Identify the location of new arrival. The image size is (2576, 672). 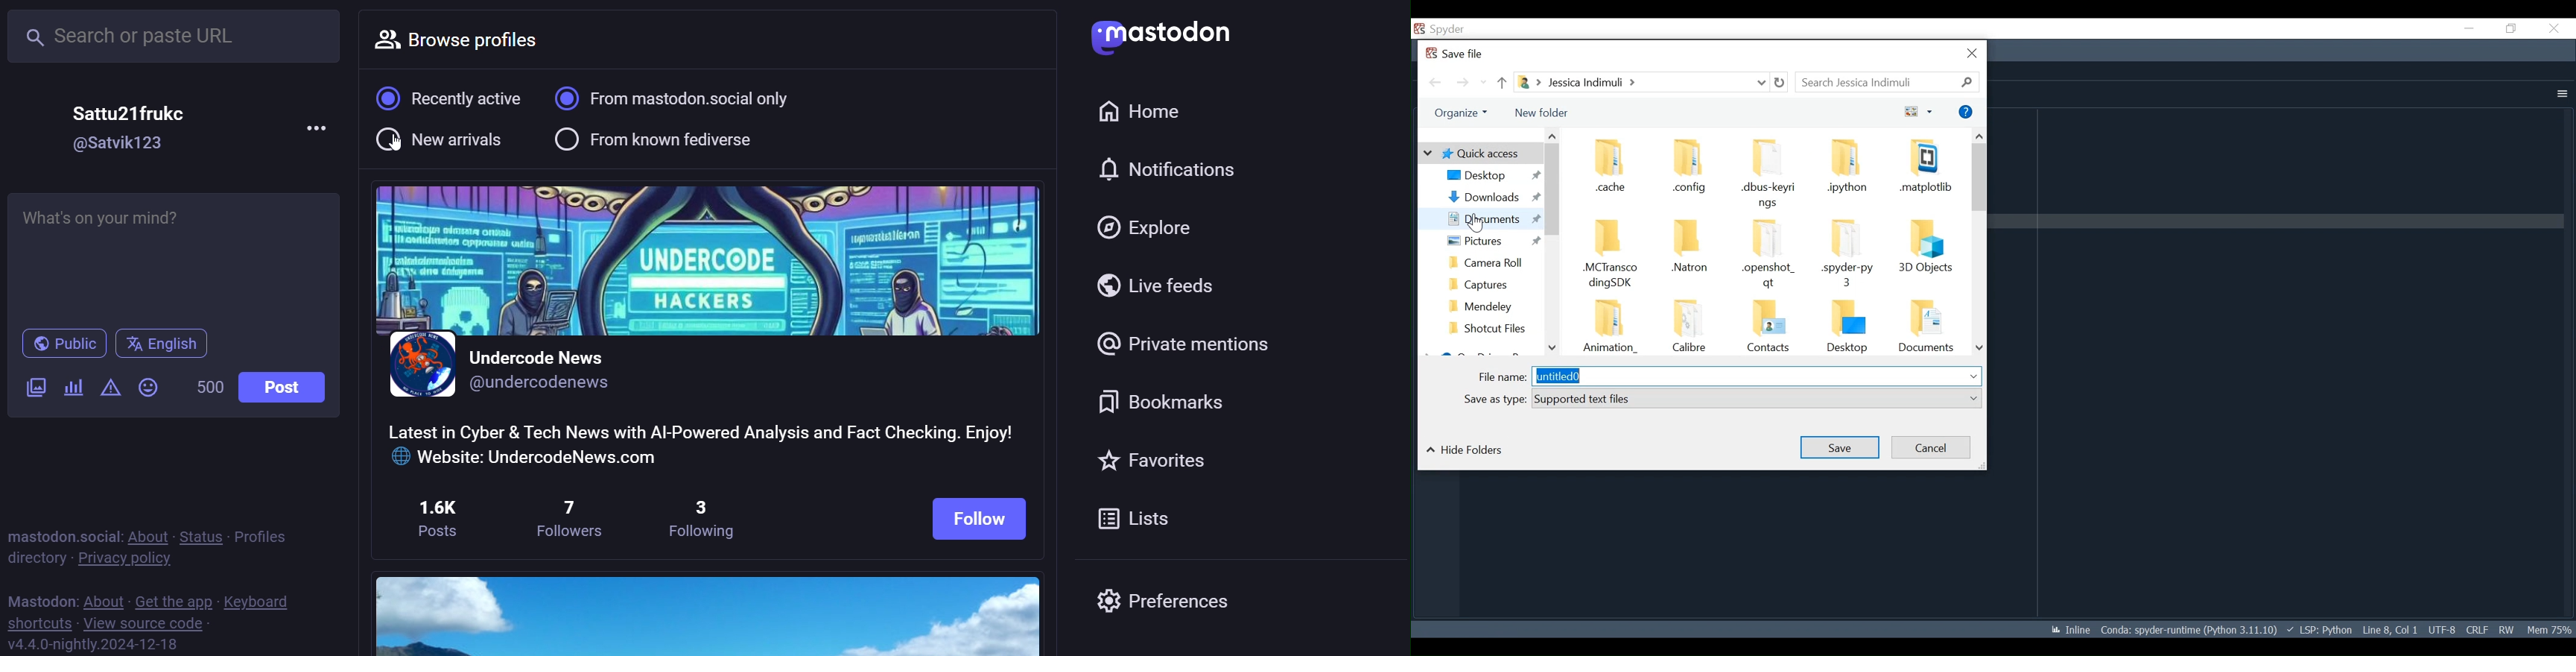
(440, 142).